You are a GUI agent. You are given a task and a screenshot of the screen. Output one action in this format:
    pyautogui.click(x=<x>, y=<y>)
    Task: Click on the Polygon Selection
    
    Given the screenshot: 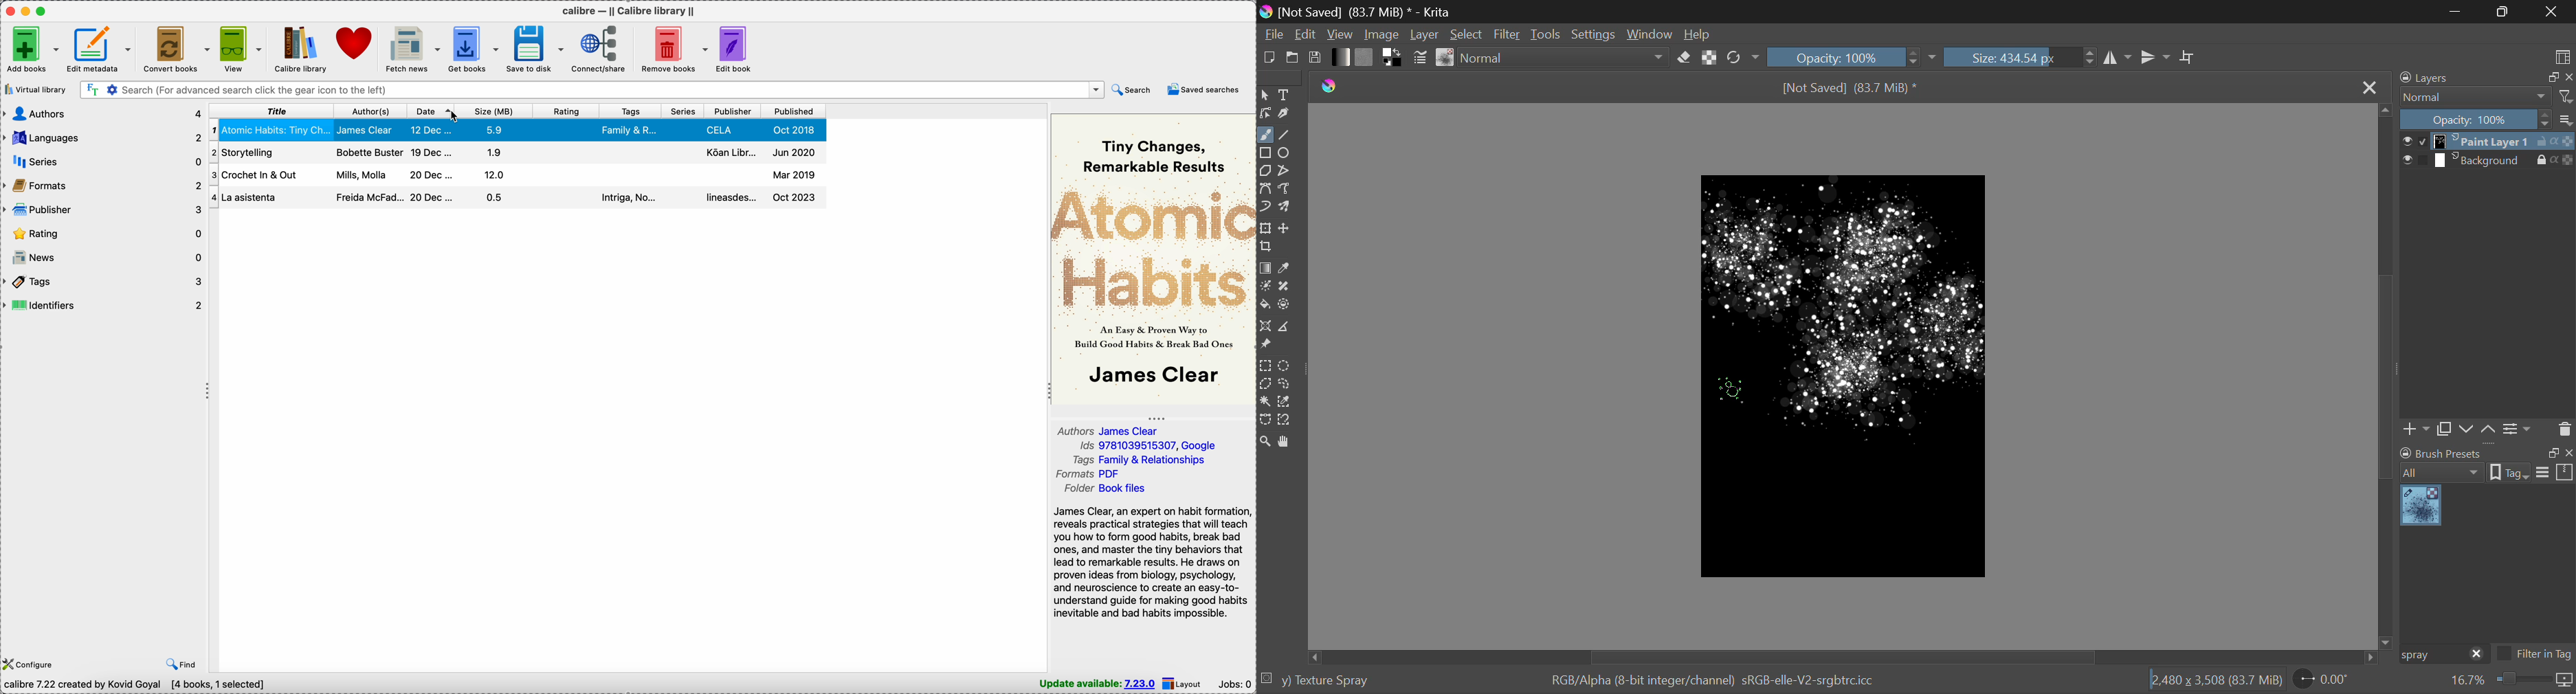 What is the action you would take?
    pyautogui.click(x=1265, y=383)
    